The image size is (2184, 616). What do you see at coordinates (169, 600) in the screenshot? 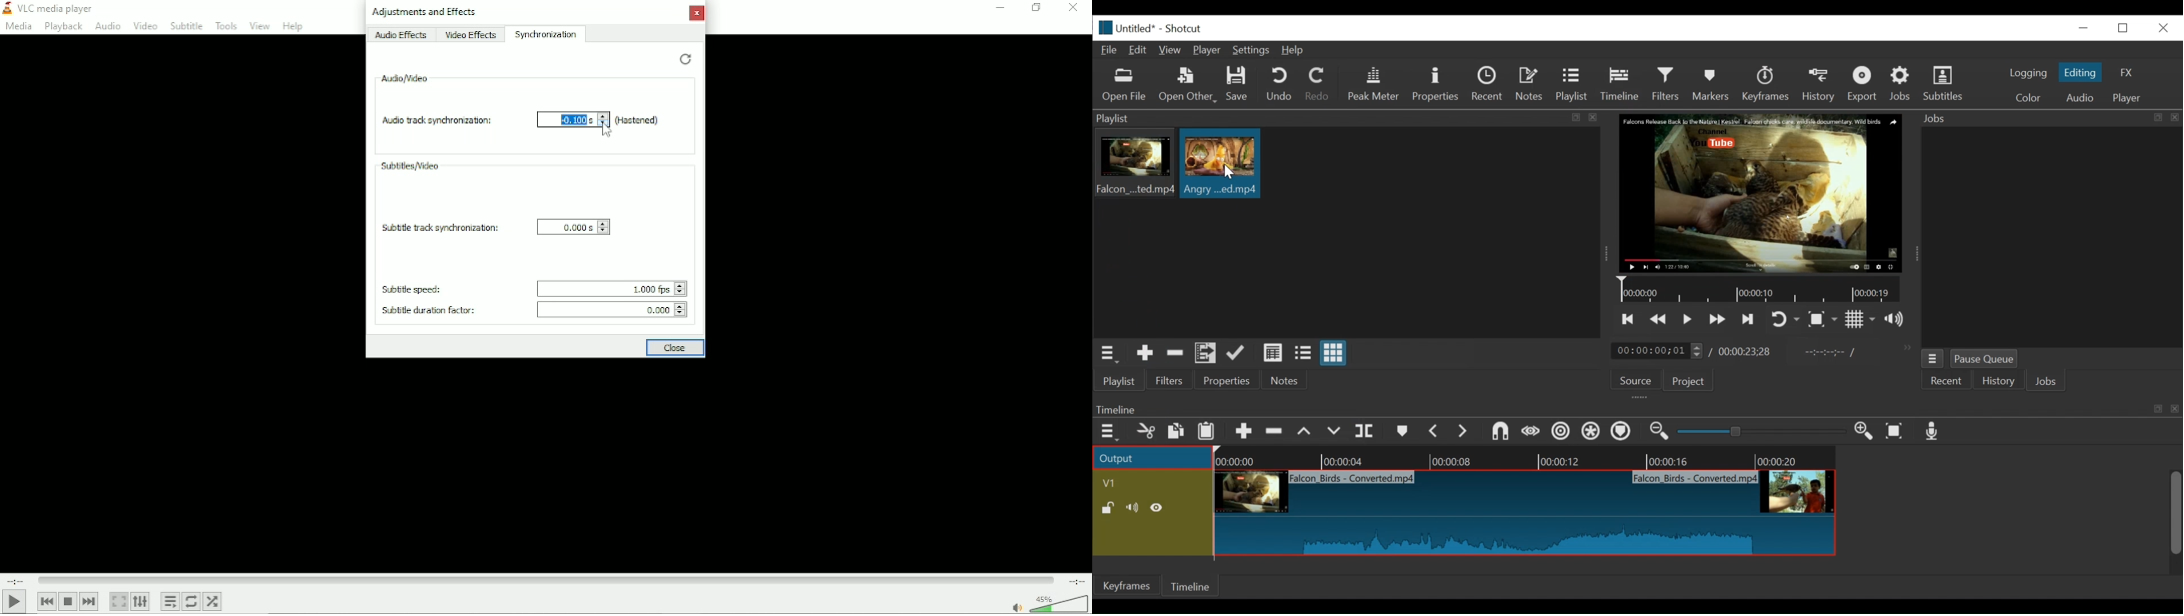
I see `Toggle playlist` at bounding box center [169, 600].